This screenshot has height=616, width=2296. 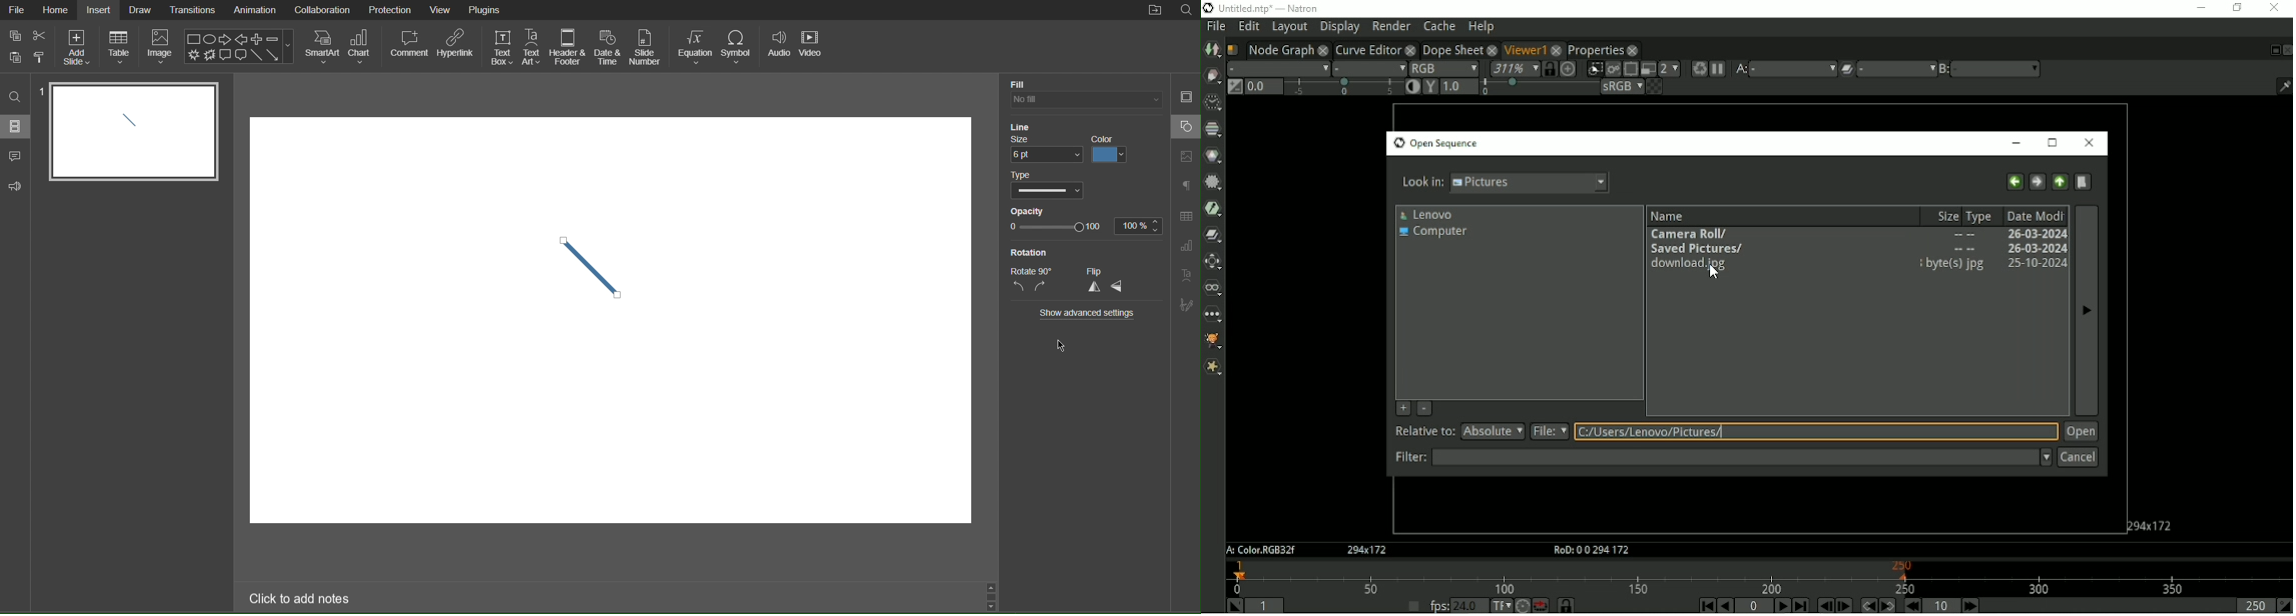 I want to click on Line (thick), so click(x=591, y=264).